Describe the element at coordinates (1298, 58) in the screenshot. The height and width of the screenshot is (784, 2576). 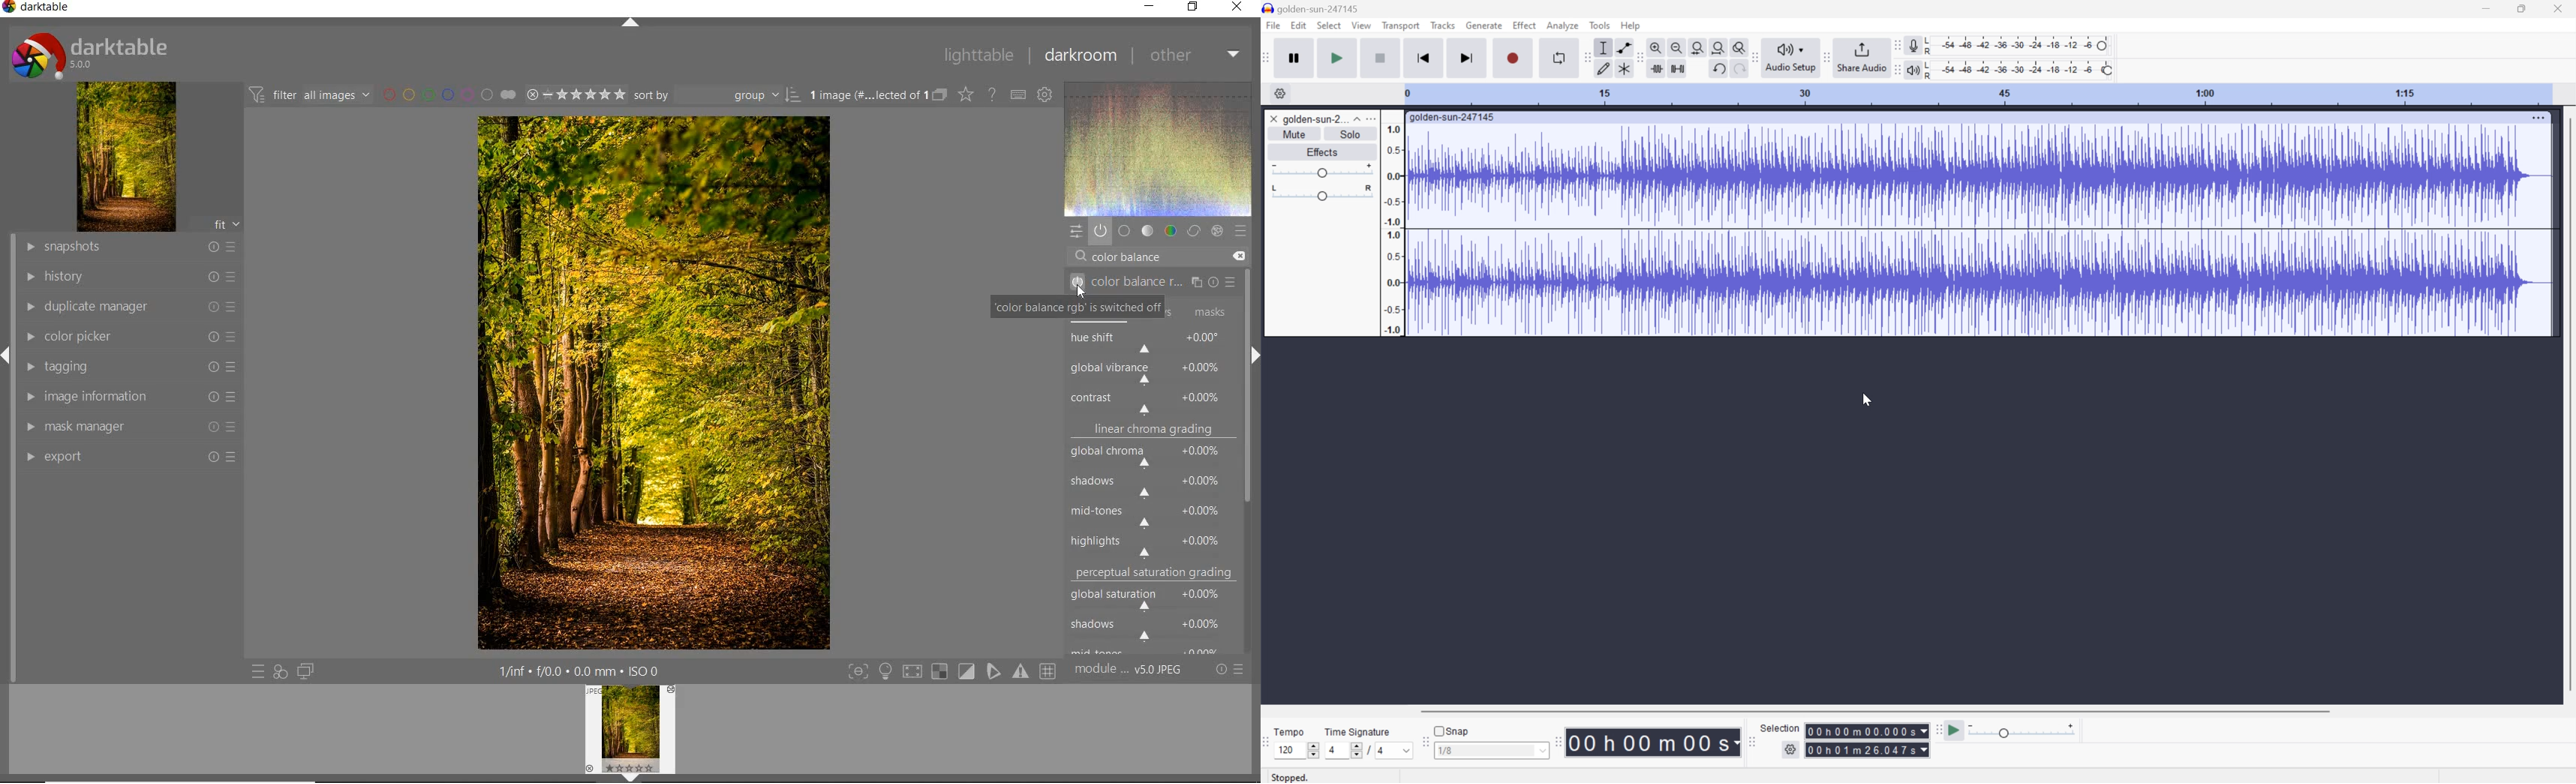
I see `Pause` at that location.